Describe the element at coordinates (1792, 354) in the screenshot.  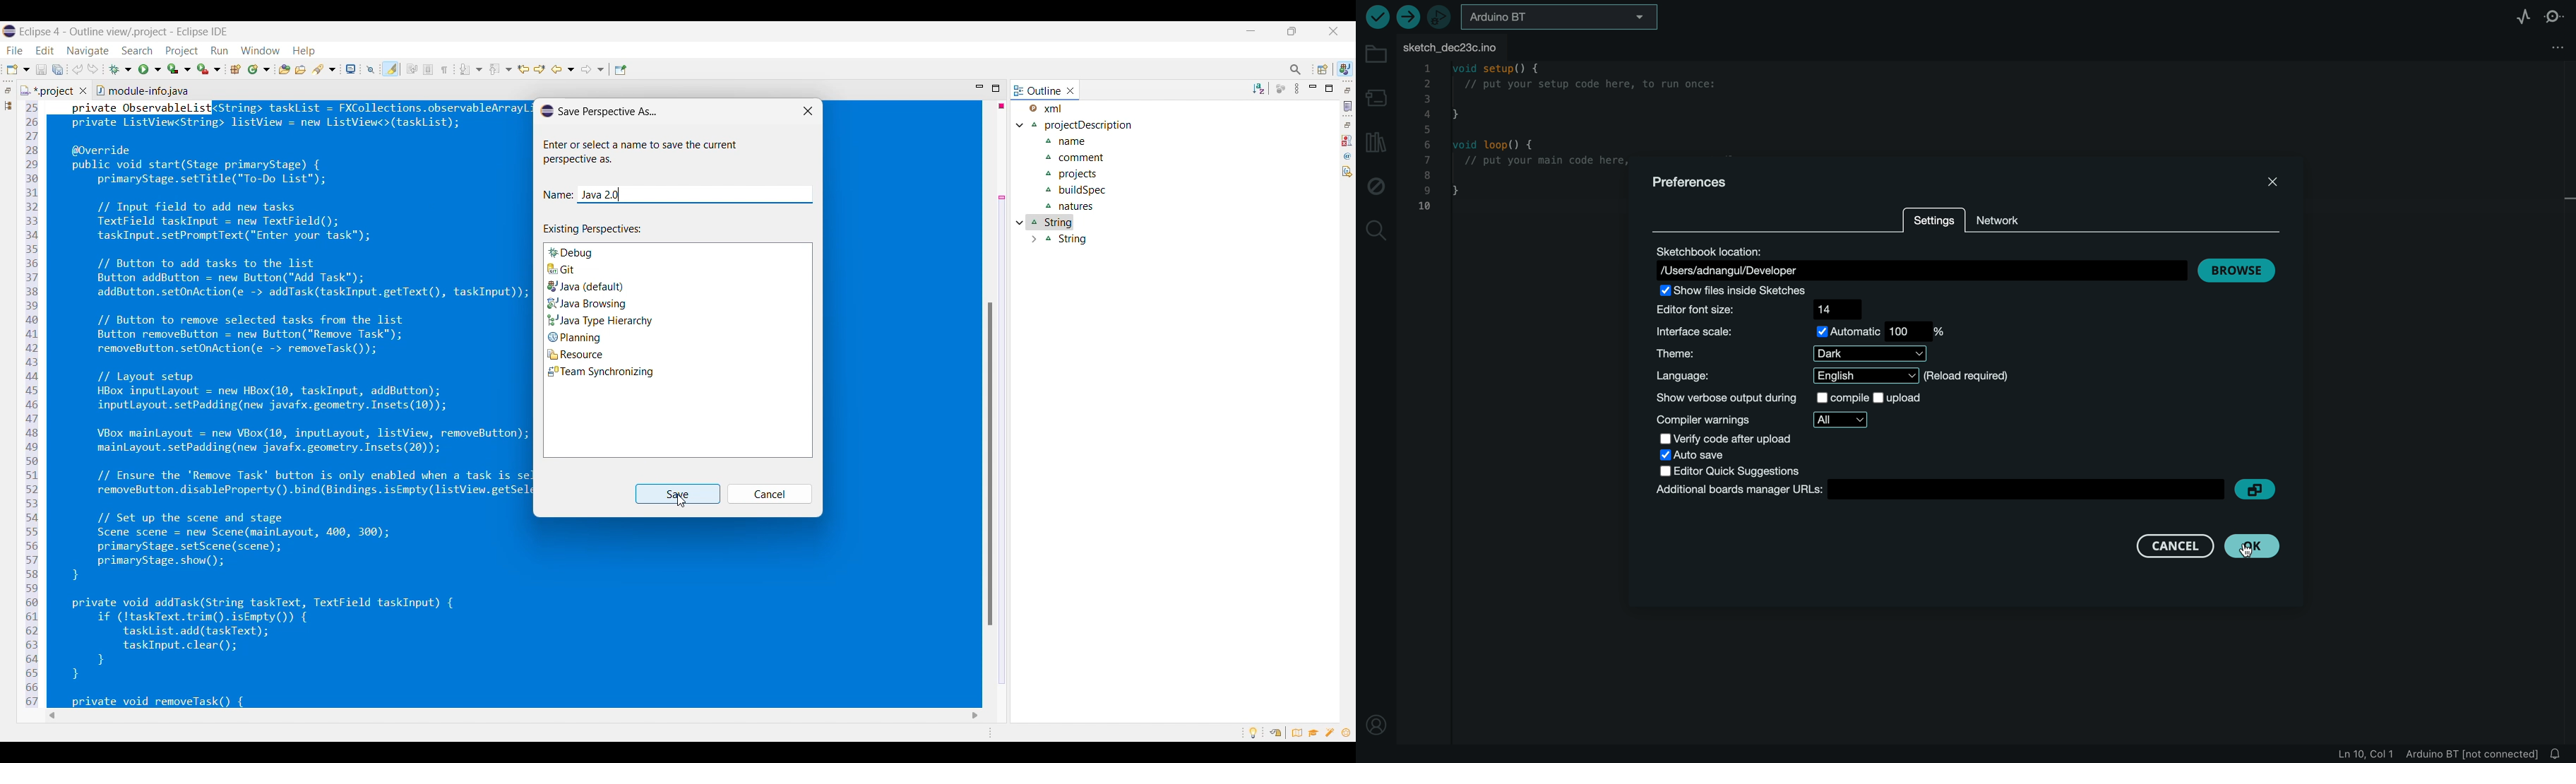
I see `theme` at that location.